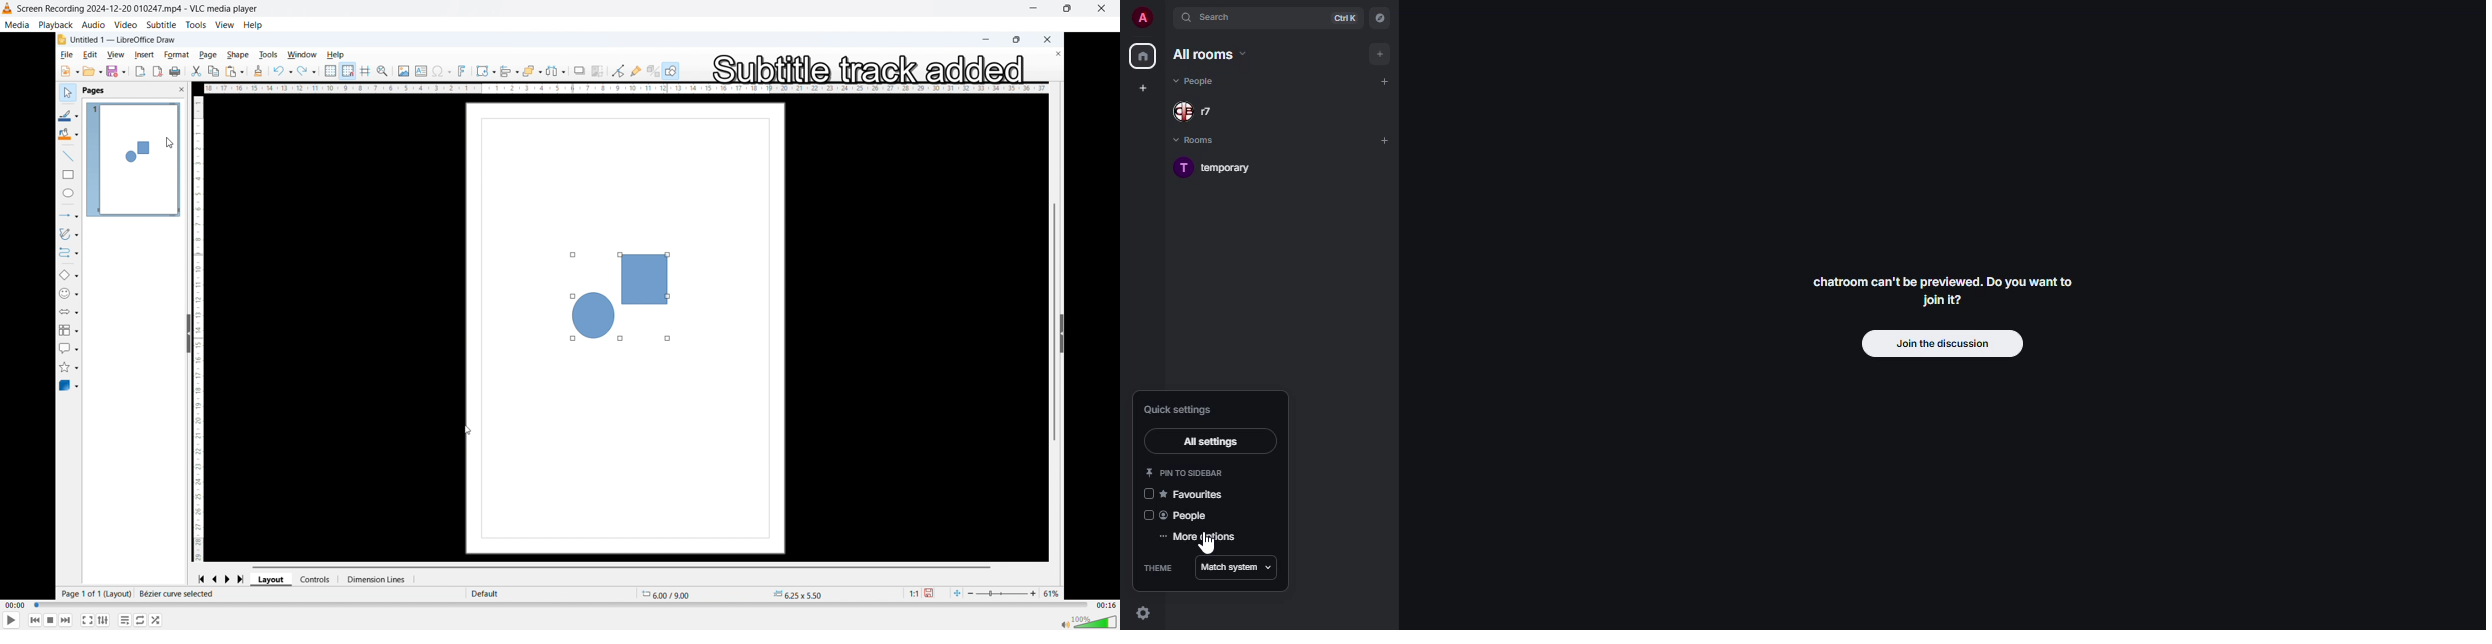 The width and height of the screenshot is (2492, 644). What do you see at coordinates (69, 330) in the screenshot?
I see `flowchart` at bounding box center [69, 330].